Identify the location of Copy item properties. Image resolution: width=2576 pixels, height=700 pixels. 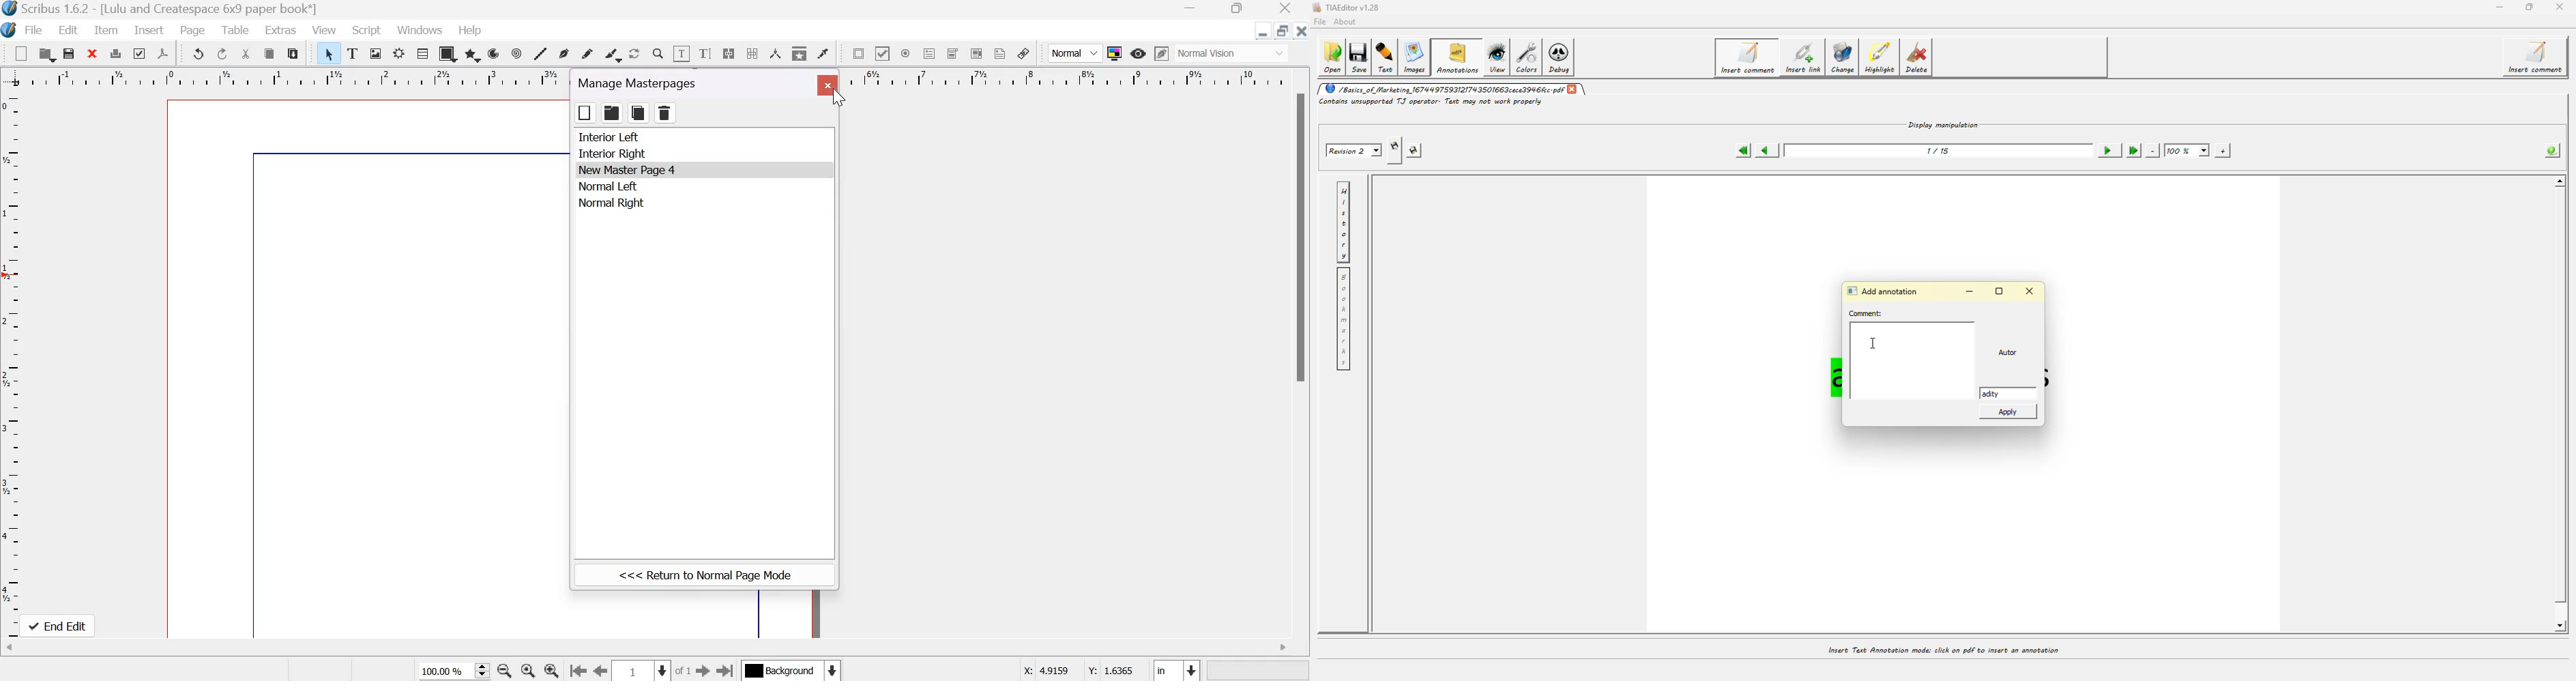
(800, 53).